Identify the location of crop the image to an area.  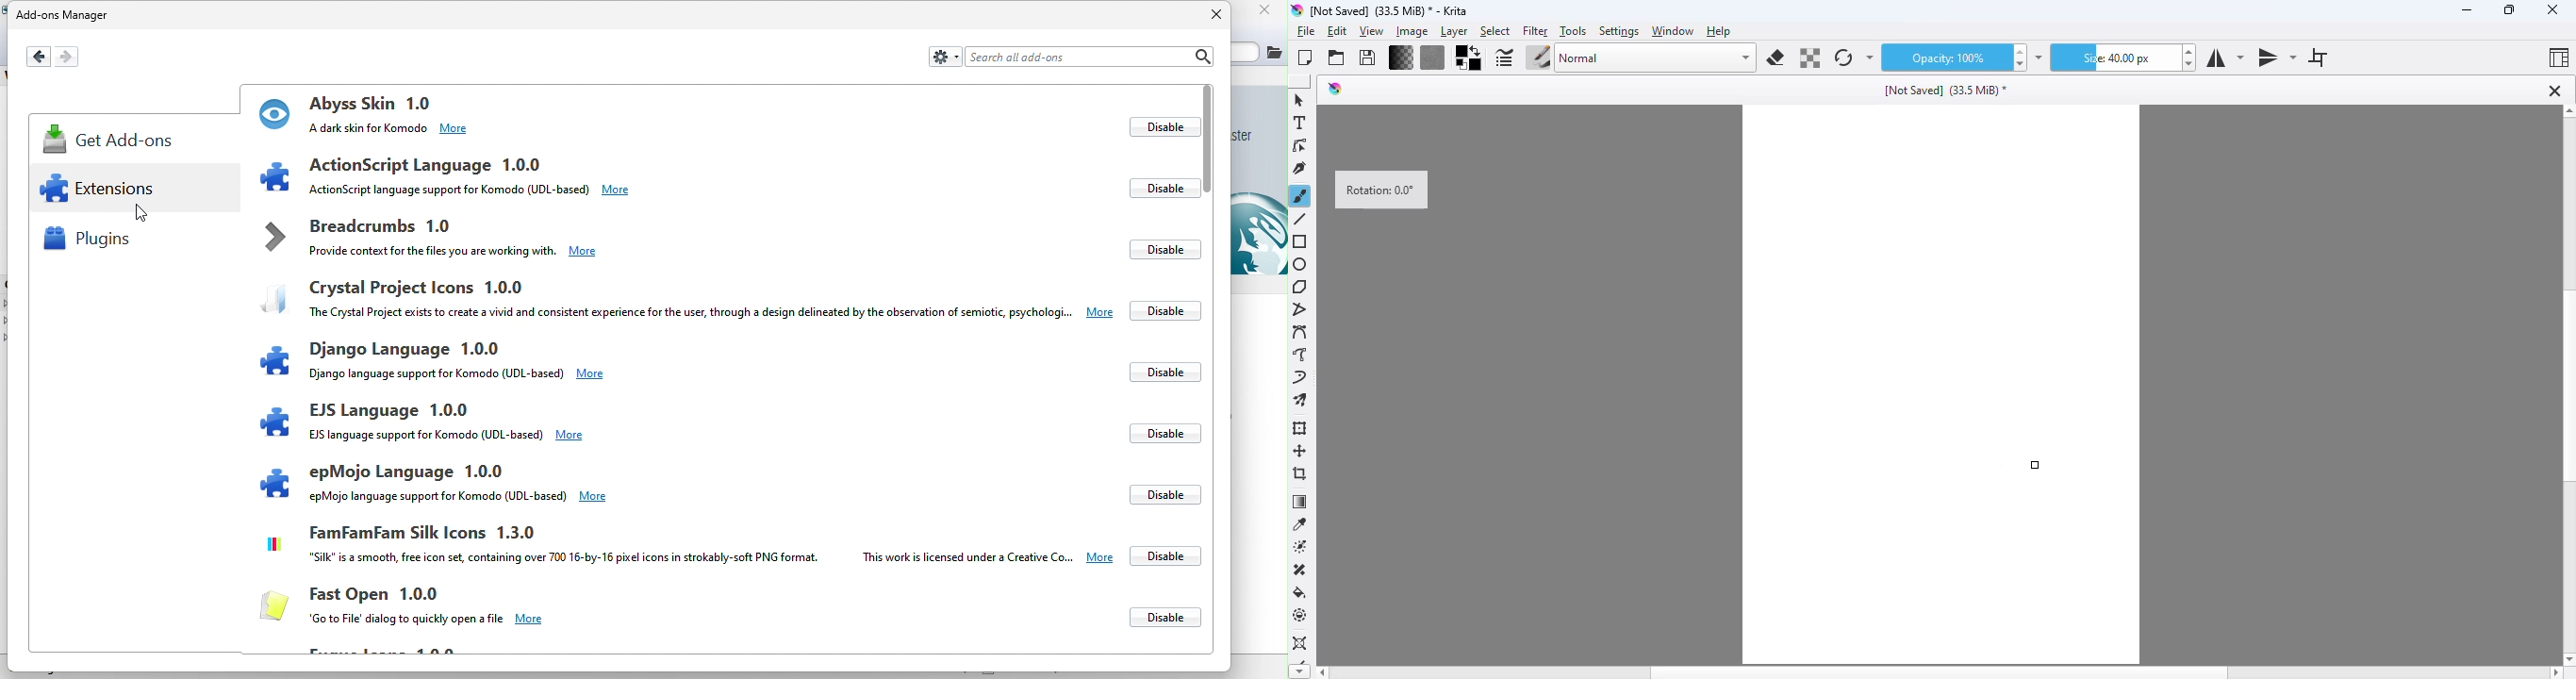
(1300, 473).